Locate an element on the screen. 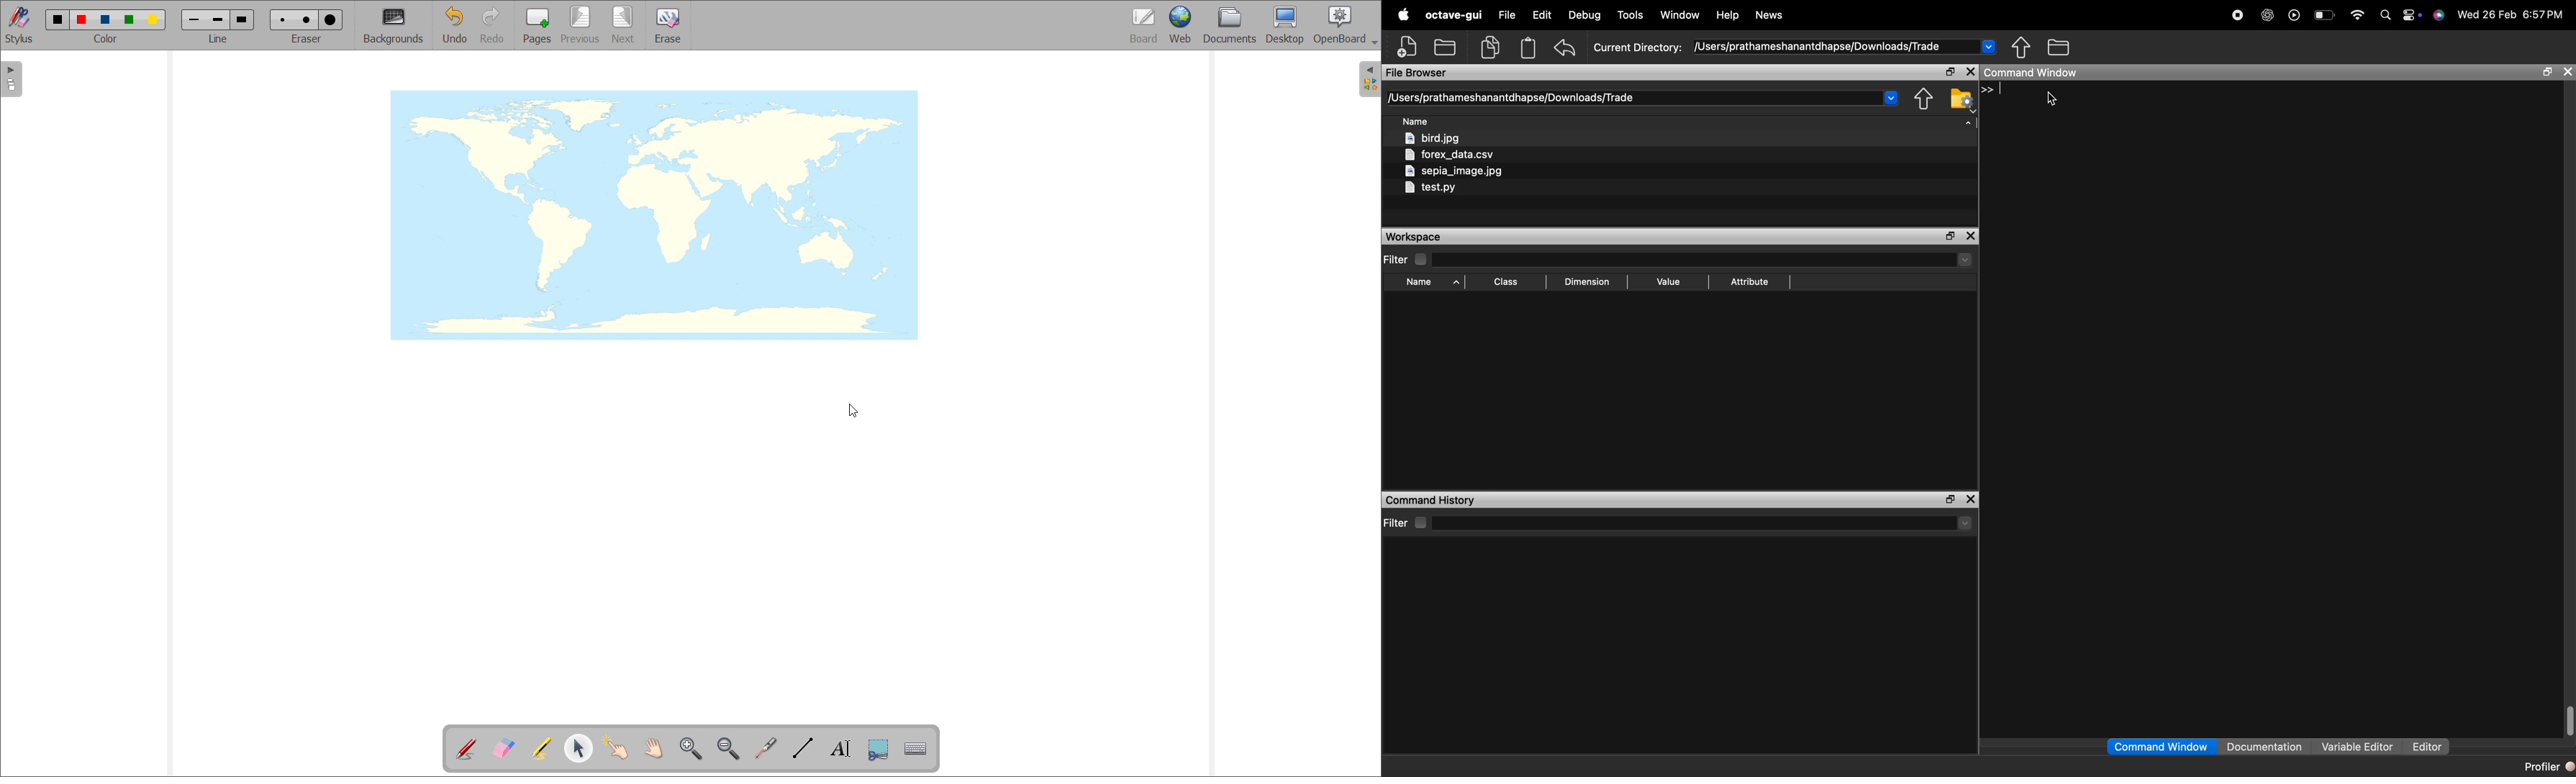 This screenshot has height=784, width=2576. erase is located at coordinates (668, 25).